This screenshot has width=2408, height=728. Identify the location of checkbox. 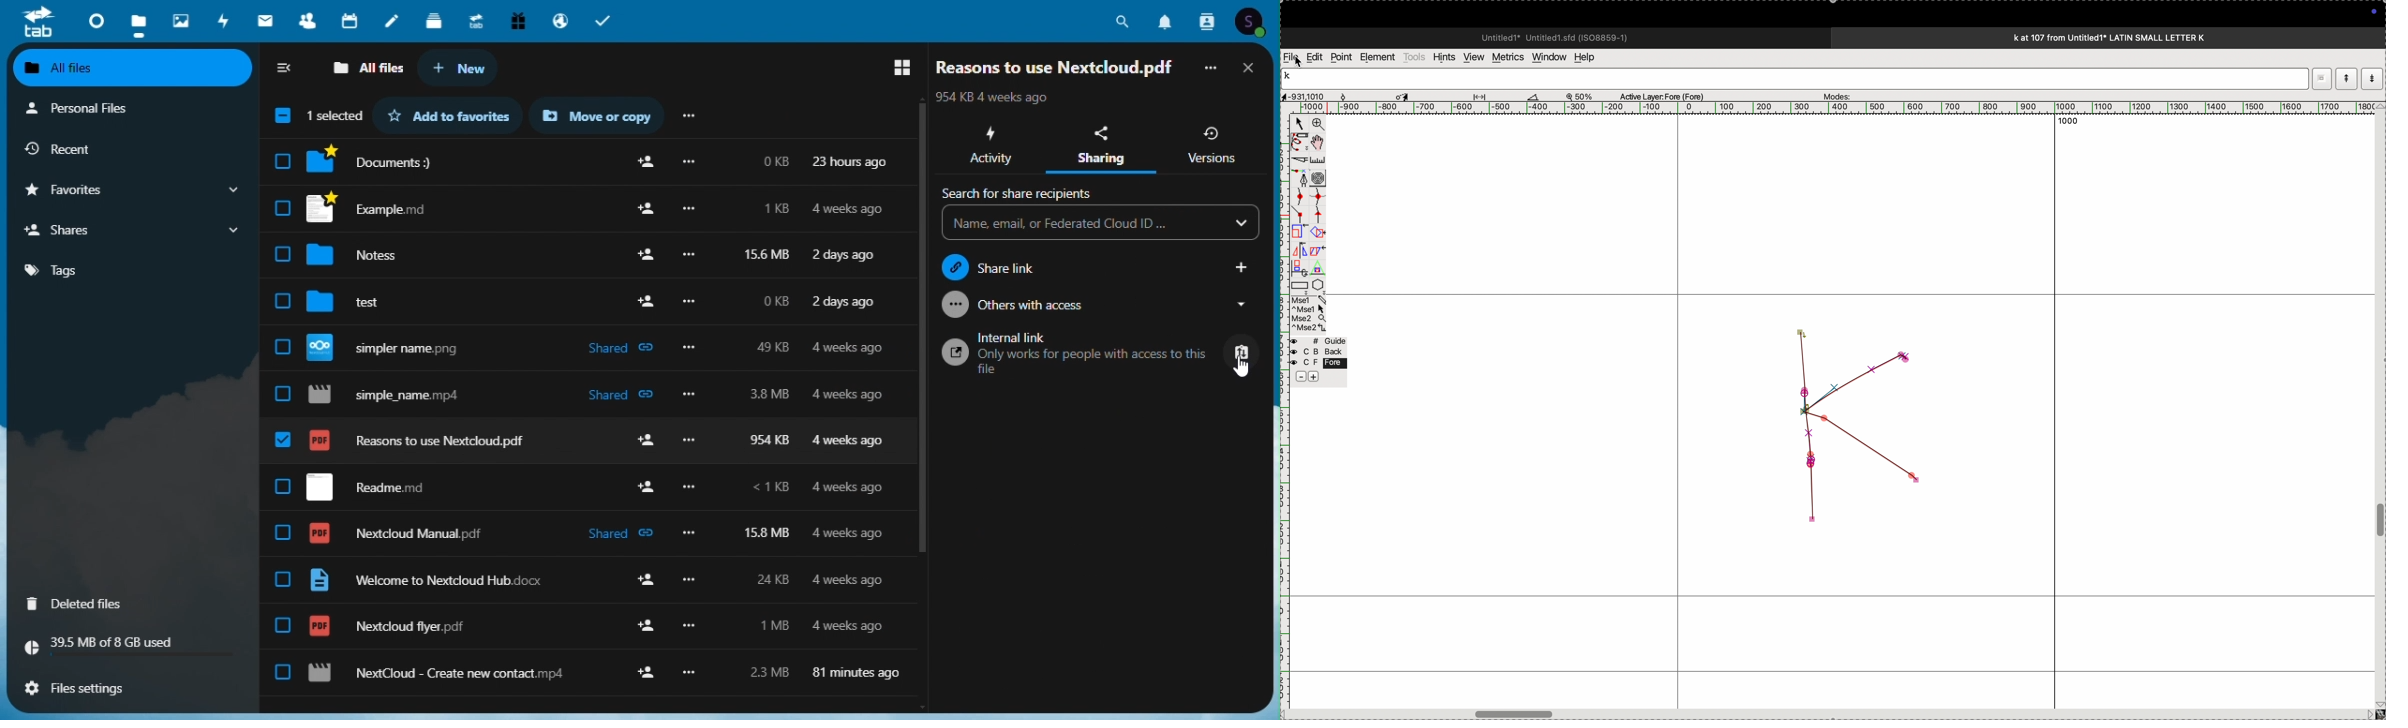
(284, 488).